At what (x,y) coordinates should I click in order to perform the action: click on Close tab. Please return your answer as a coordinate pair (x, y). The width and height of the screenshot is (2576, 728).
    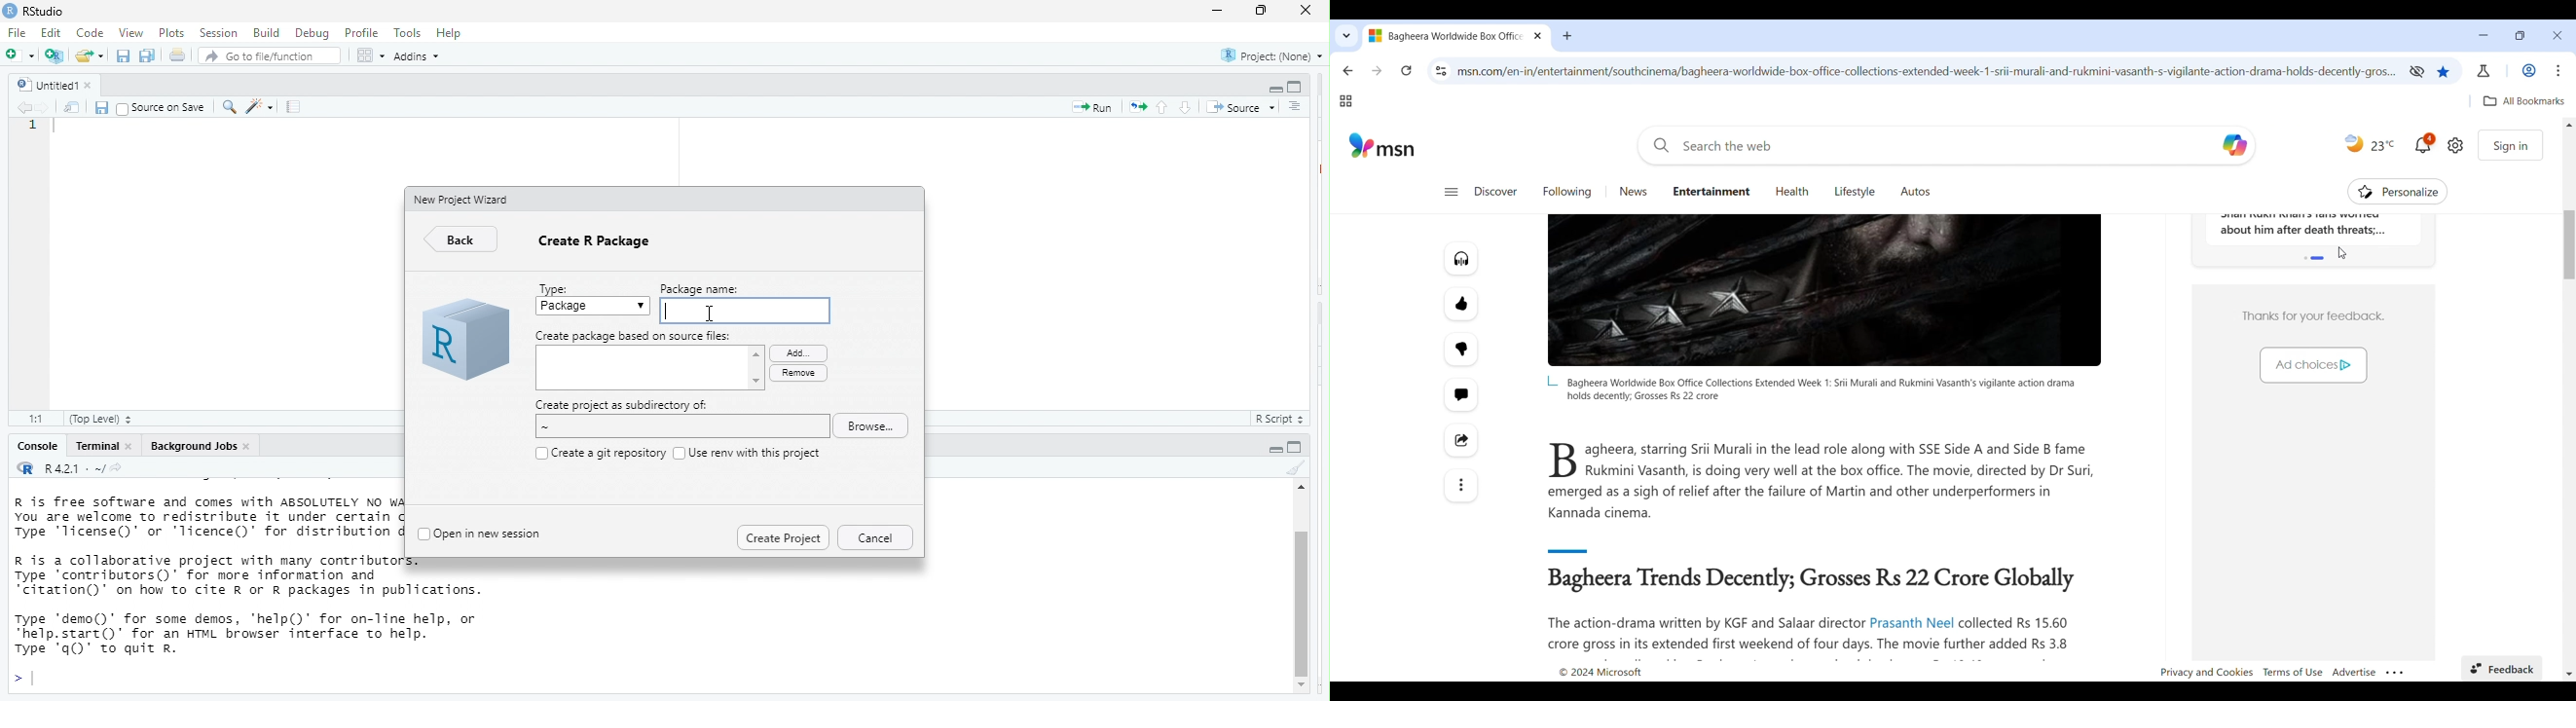
    Looking at the image, I should click on (1539, 35).